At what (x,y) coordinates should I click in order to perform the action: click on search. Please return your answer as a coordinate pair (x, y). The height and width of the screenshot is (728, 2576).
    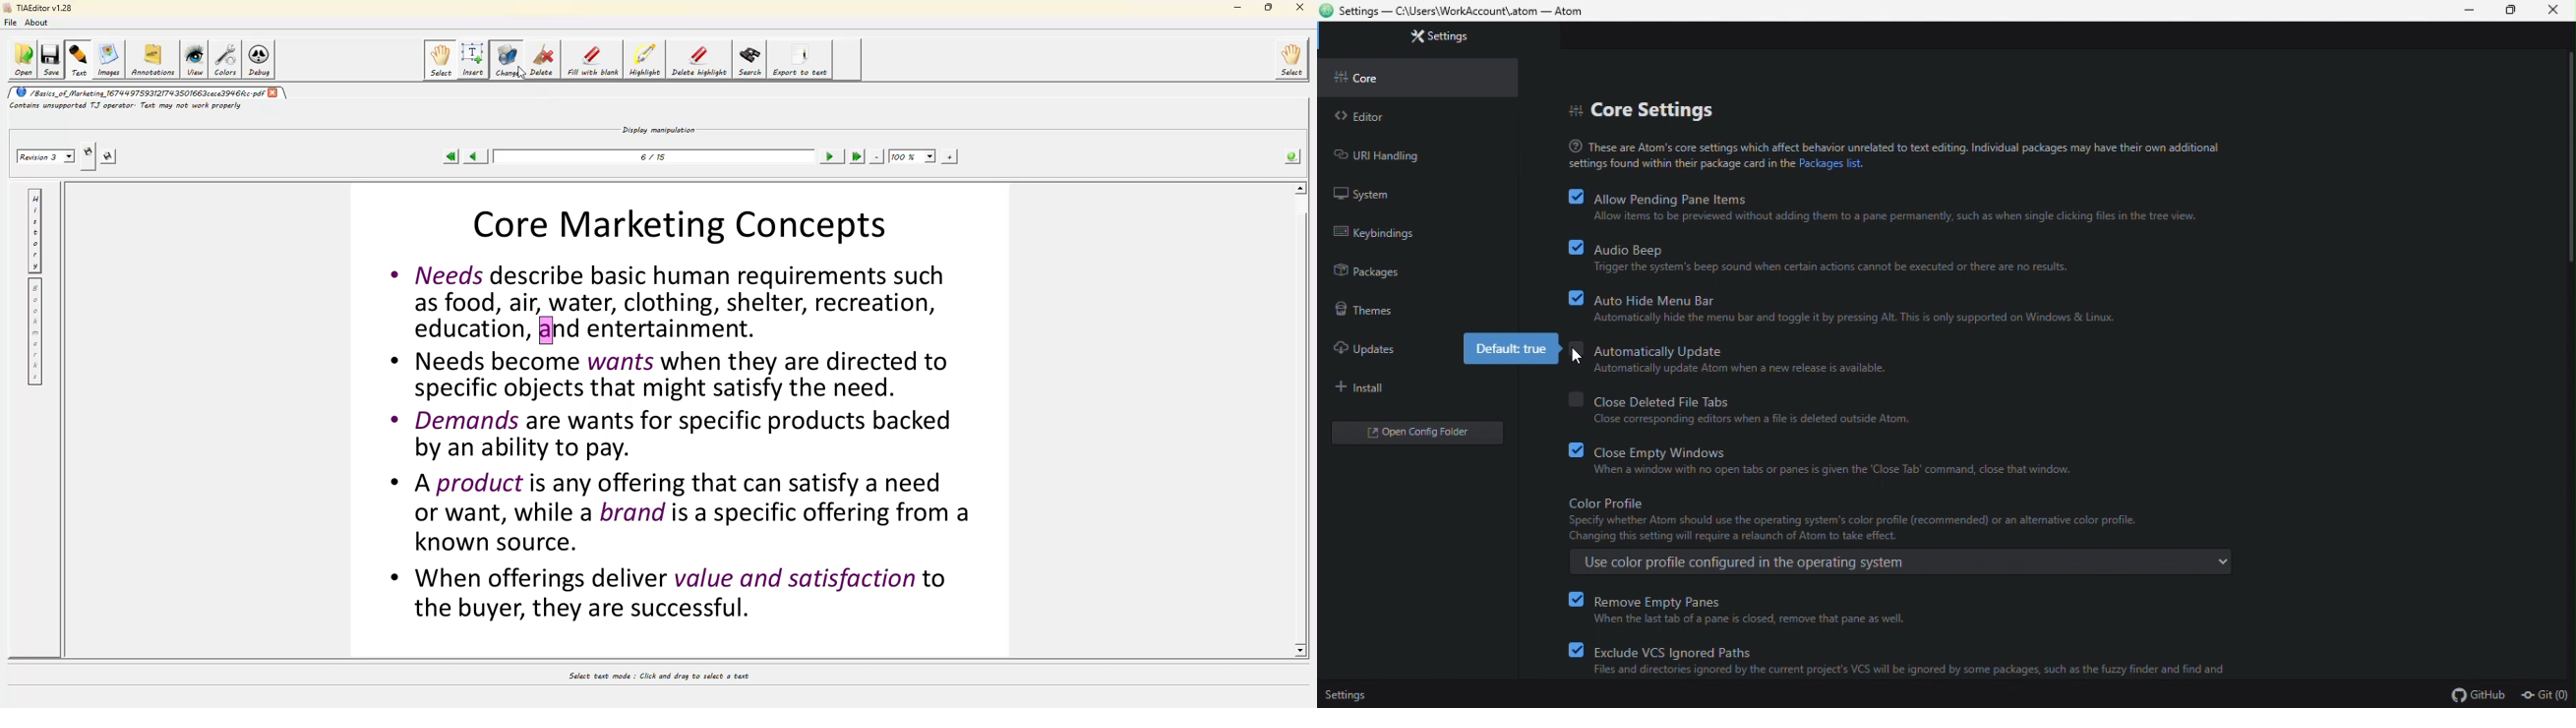
    Looking at the image, I should click on (748, 60).